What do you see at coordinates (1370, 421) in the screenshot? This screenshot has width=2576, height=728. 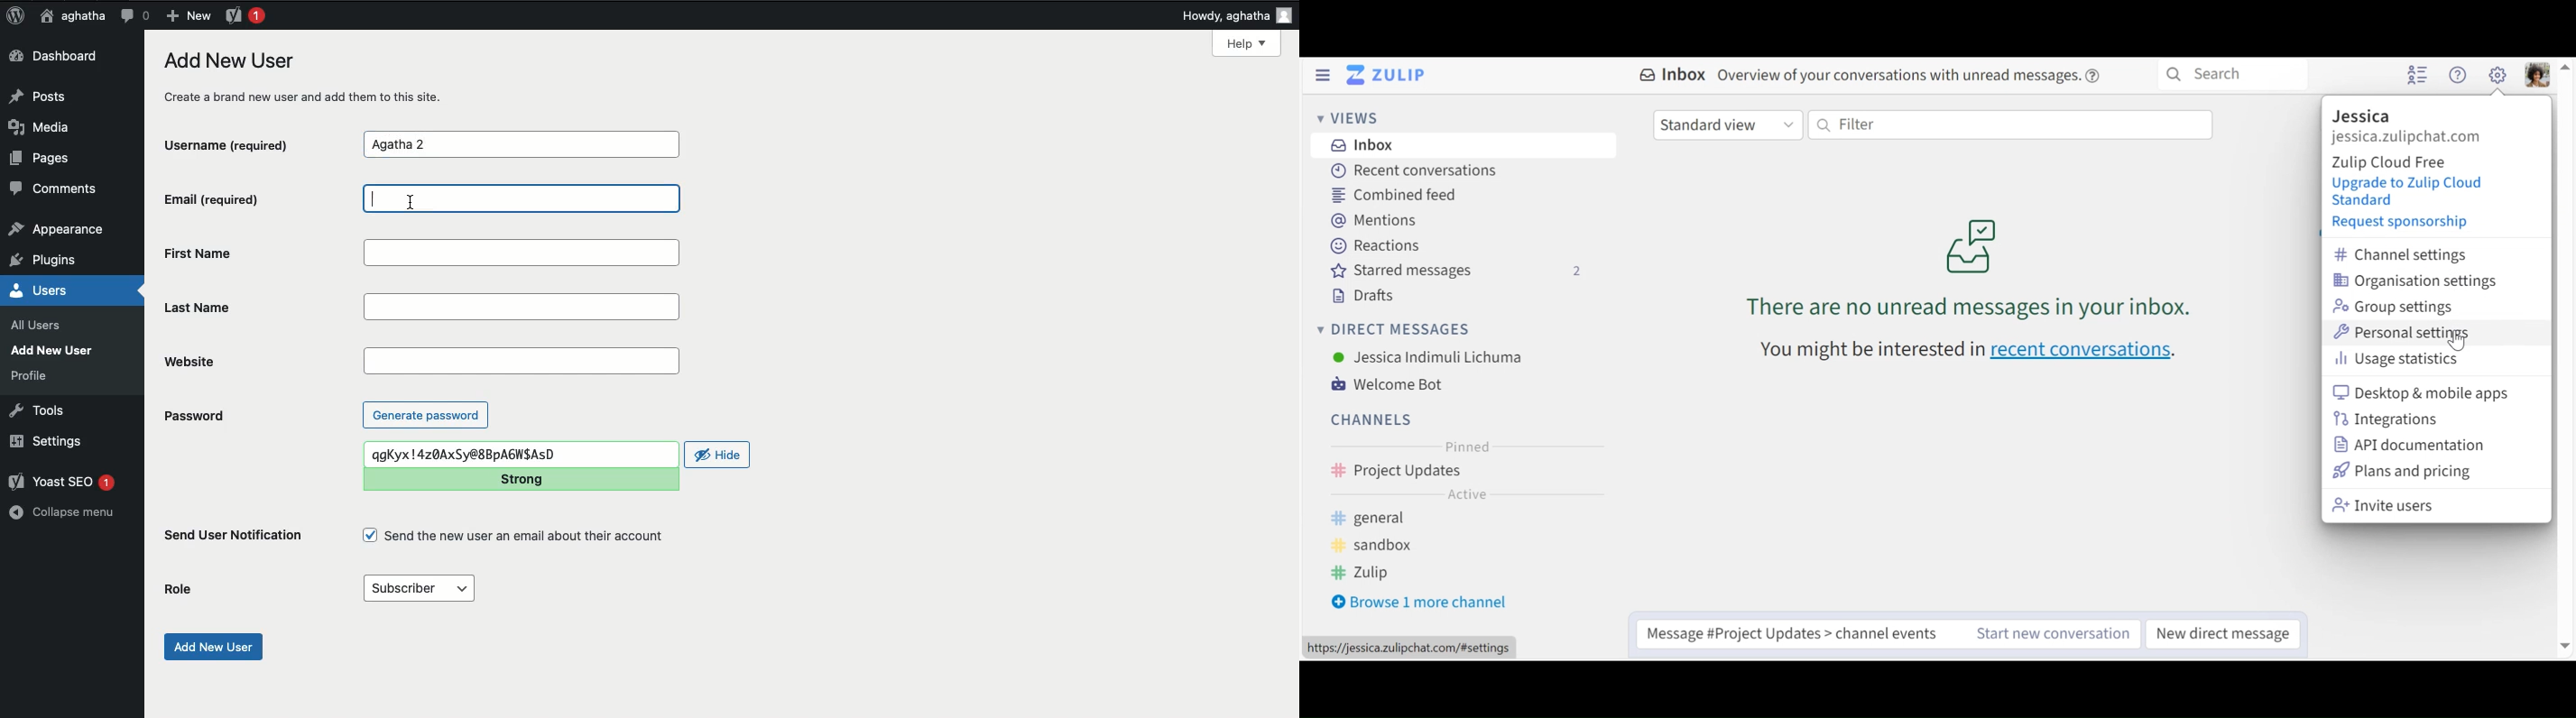 I see `Channels` at bounding box center [1370, 421].